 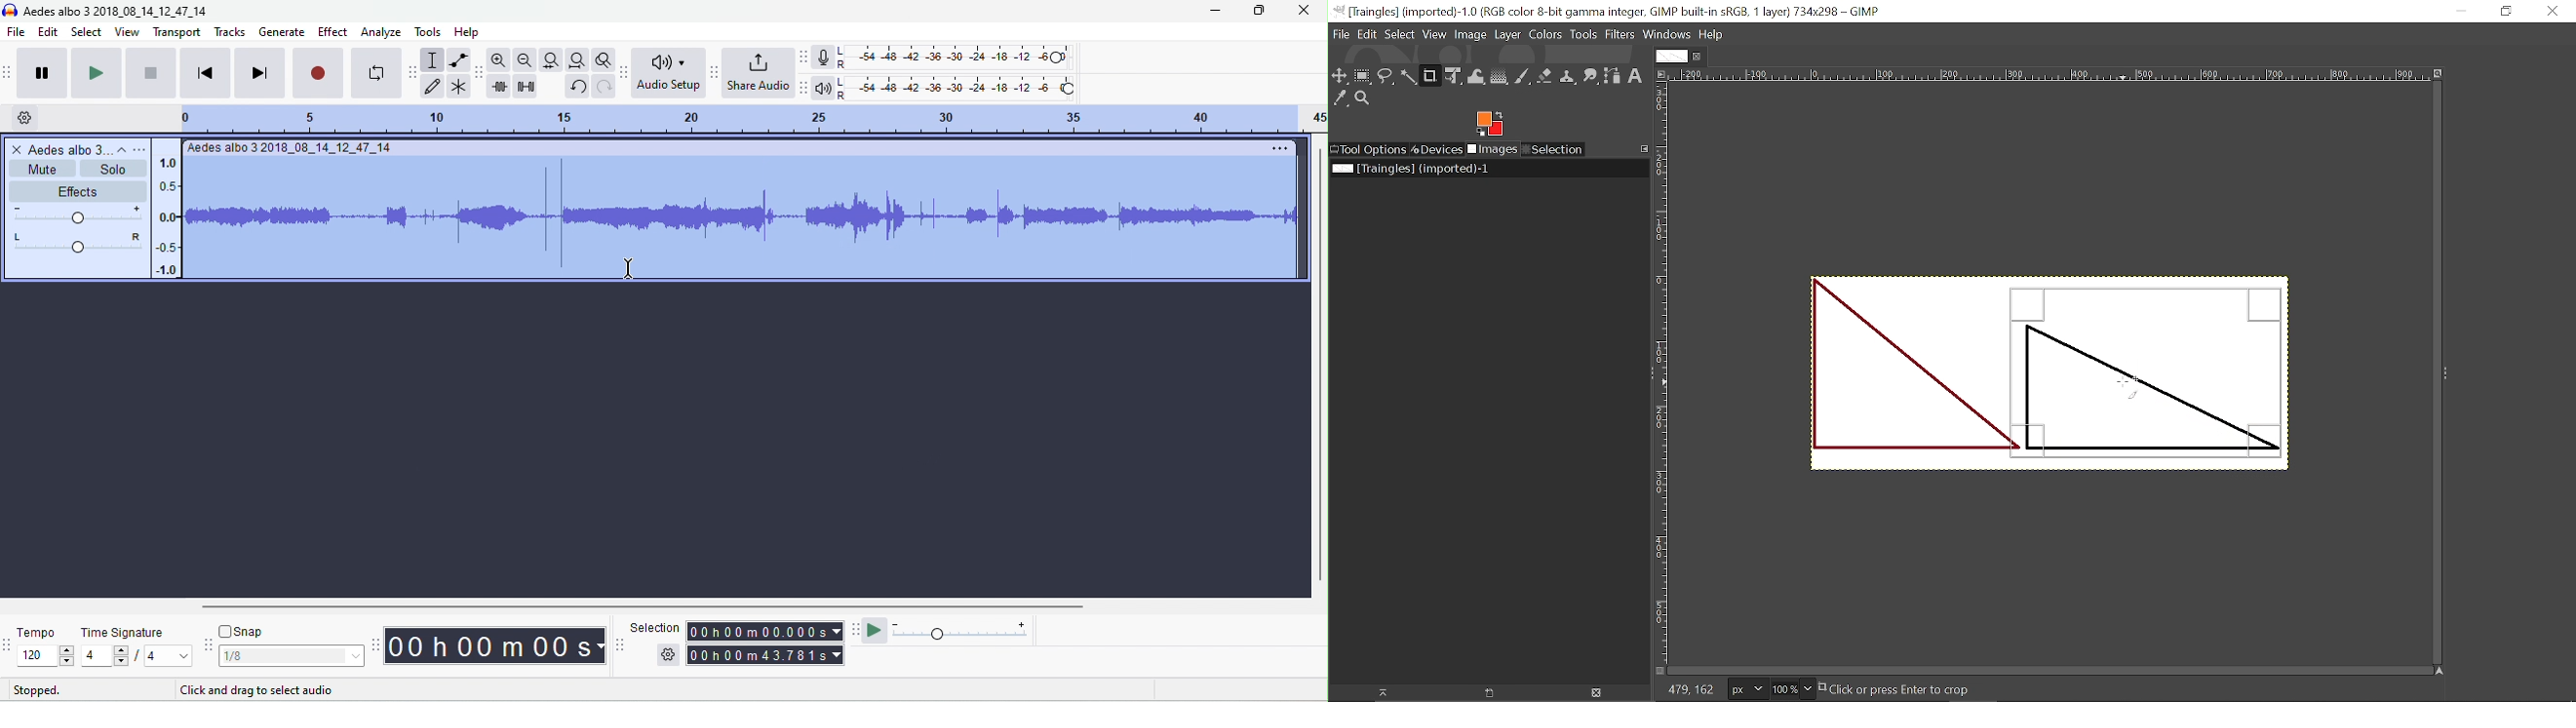 I want to click on recording meter toolbar, so click(x=805, y=56).